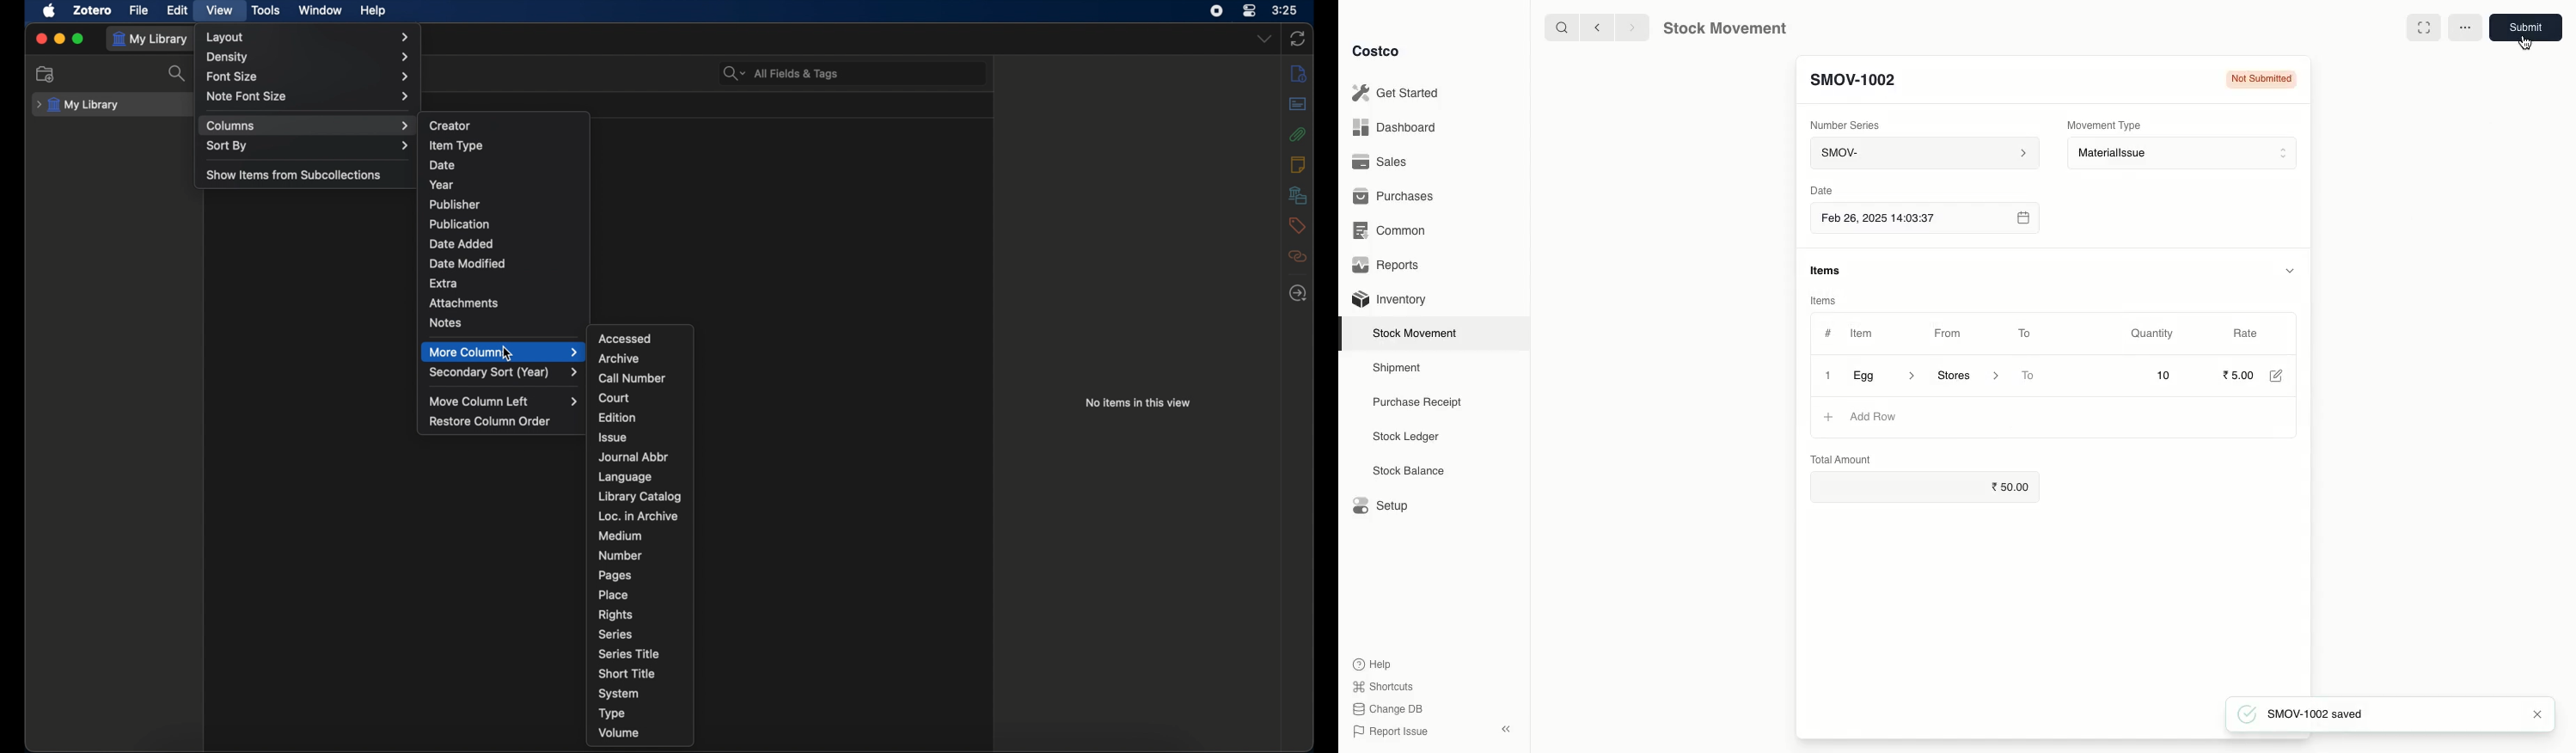 This screenshot has width=2576, height=756. Describe the element at coordinates (1924, 219) in the screenshot. I see `Feb 26, 2025 14:03:37` at that location.